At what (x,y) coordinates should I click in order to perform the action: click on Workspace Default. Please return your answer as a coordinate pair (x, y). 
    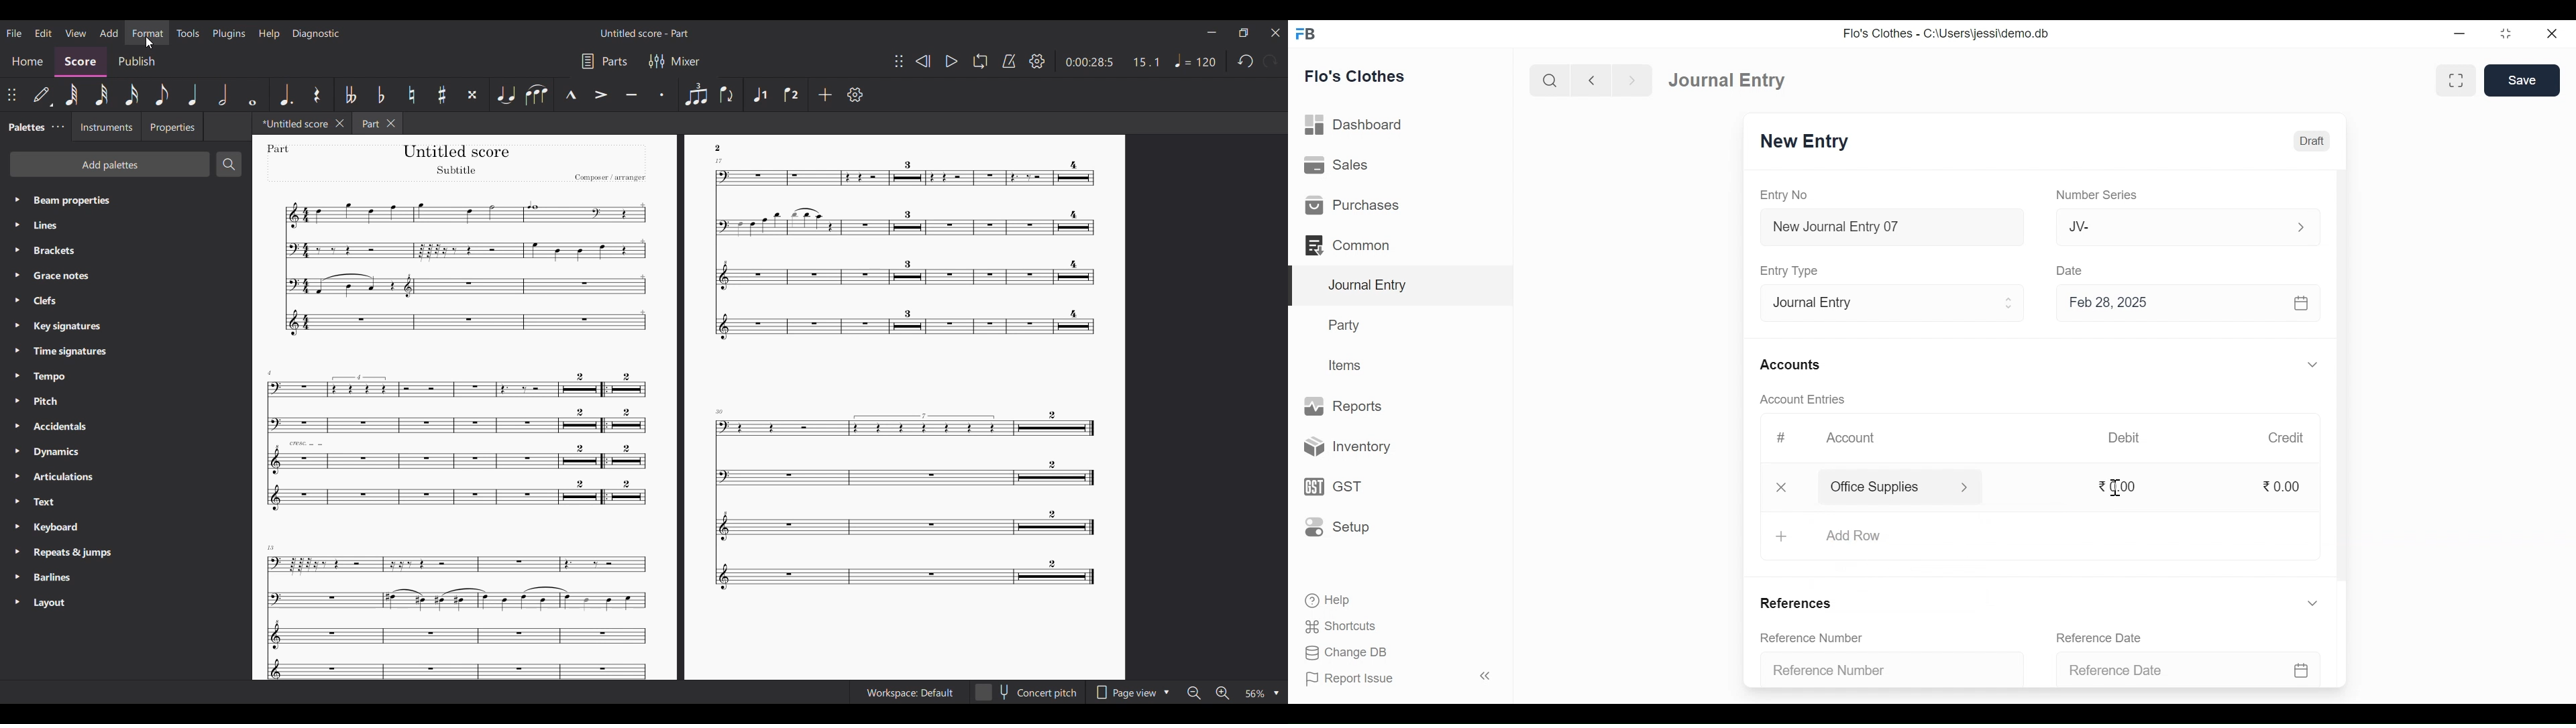
    Looking at the image, I should click on (910, 693).